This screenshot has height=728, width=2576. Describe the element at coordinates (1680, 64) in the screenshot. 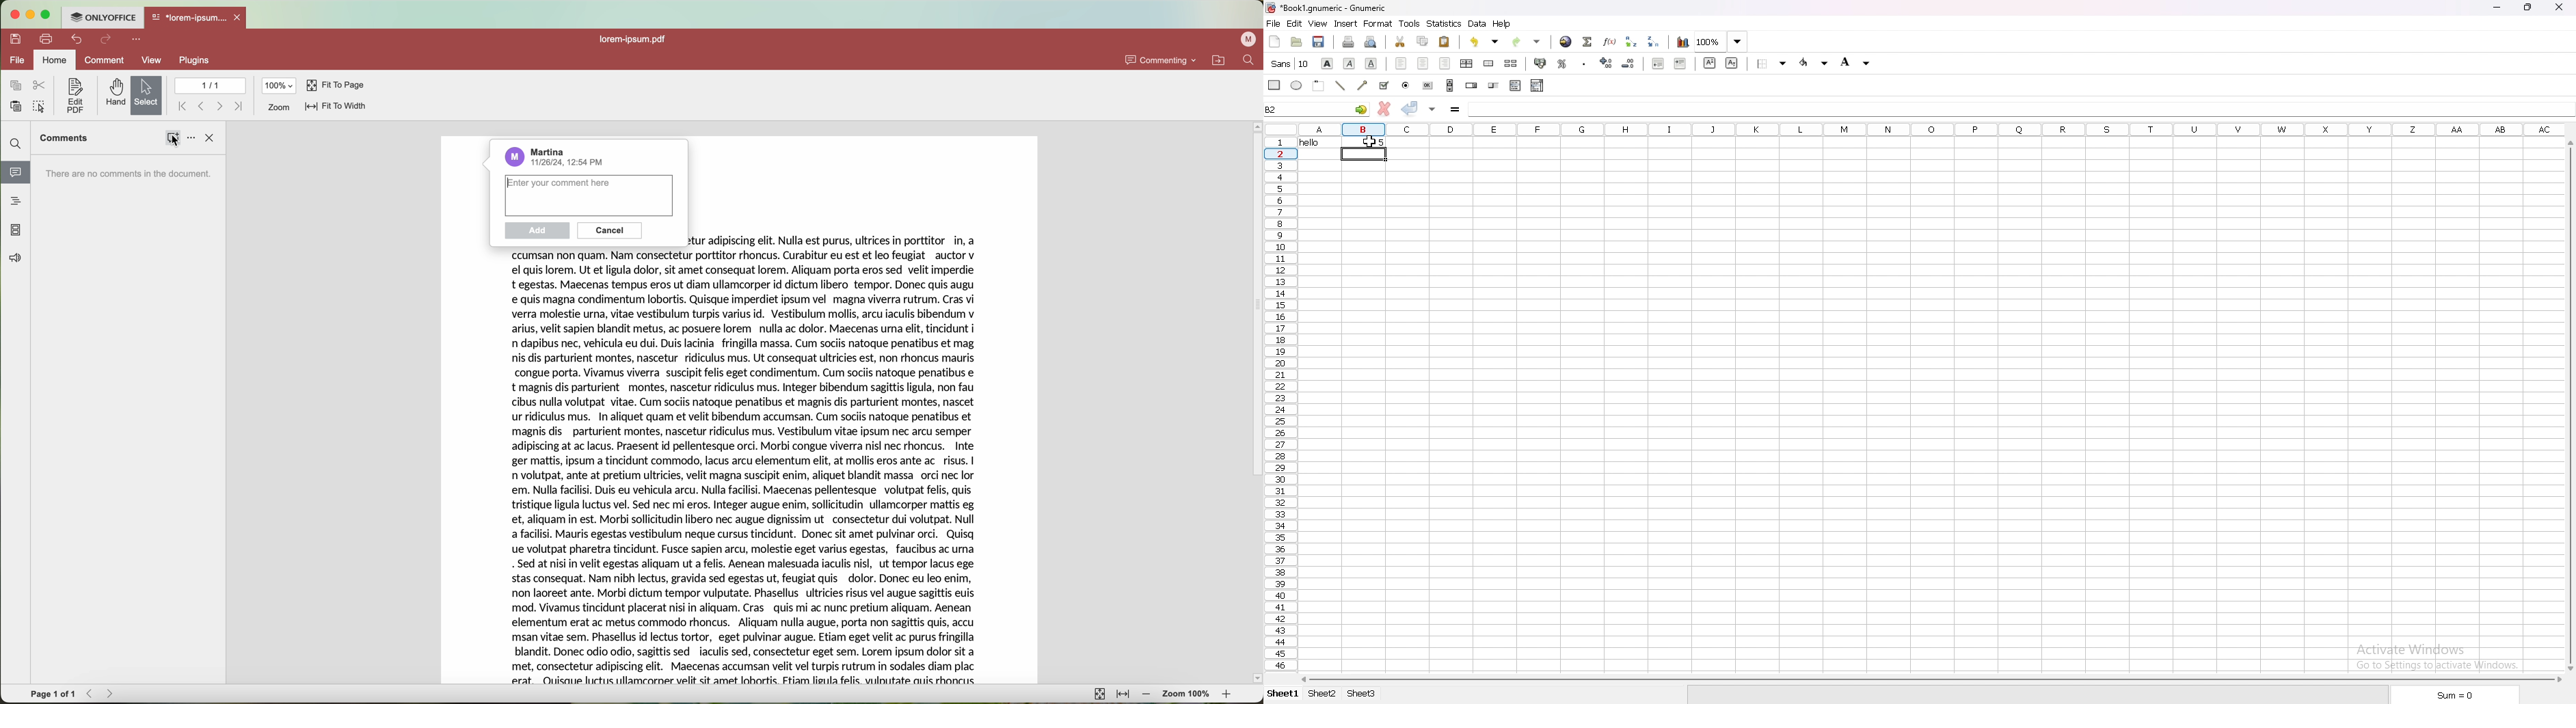

I see `increase indent` at that location.